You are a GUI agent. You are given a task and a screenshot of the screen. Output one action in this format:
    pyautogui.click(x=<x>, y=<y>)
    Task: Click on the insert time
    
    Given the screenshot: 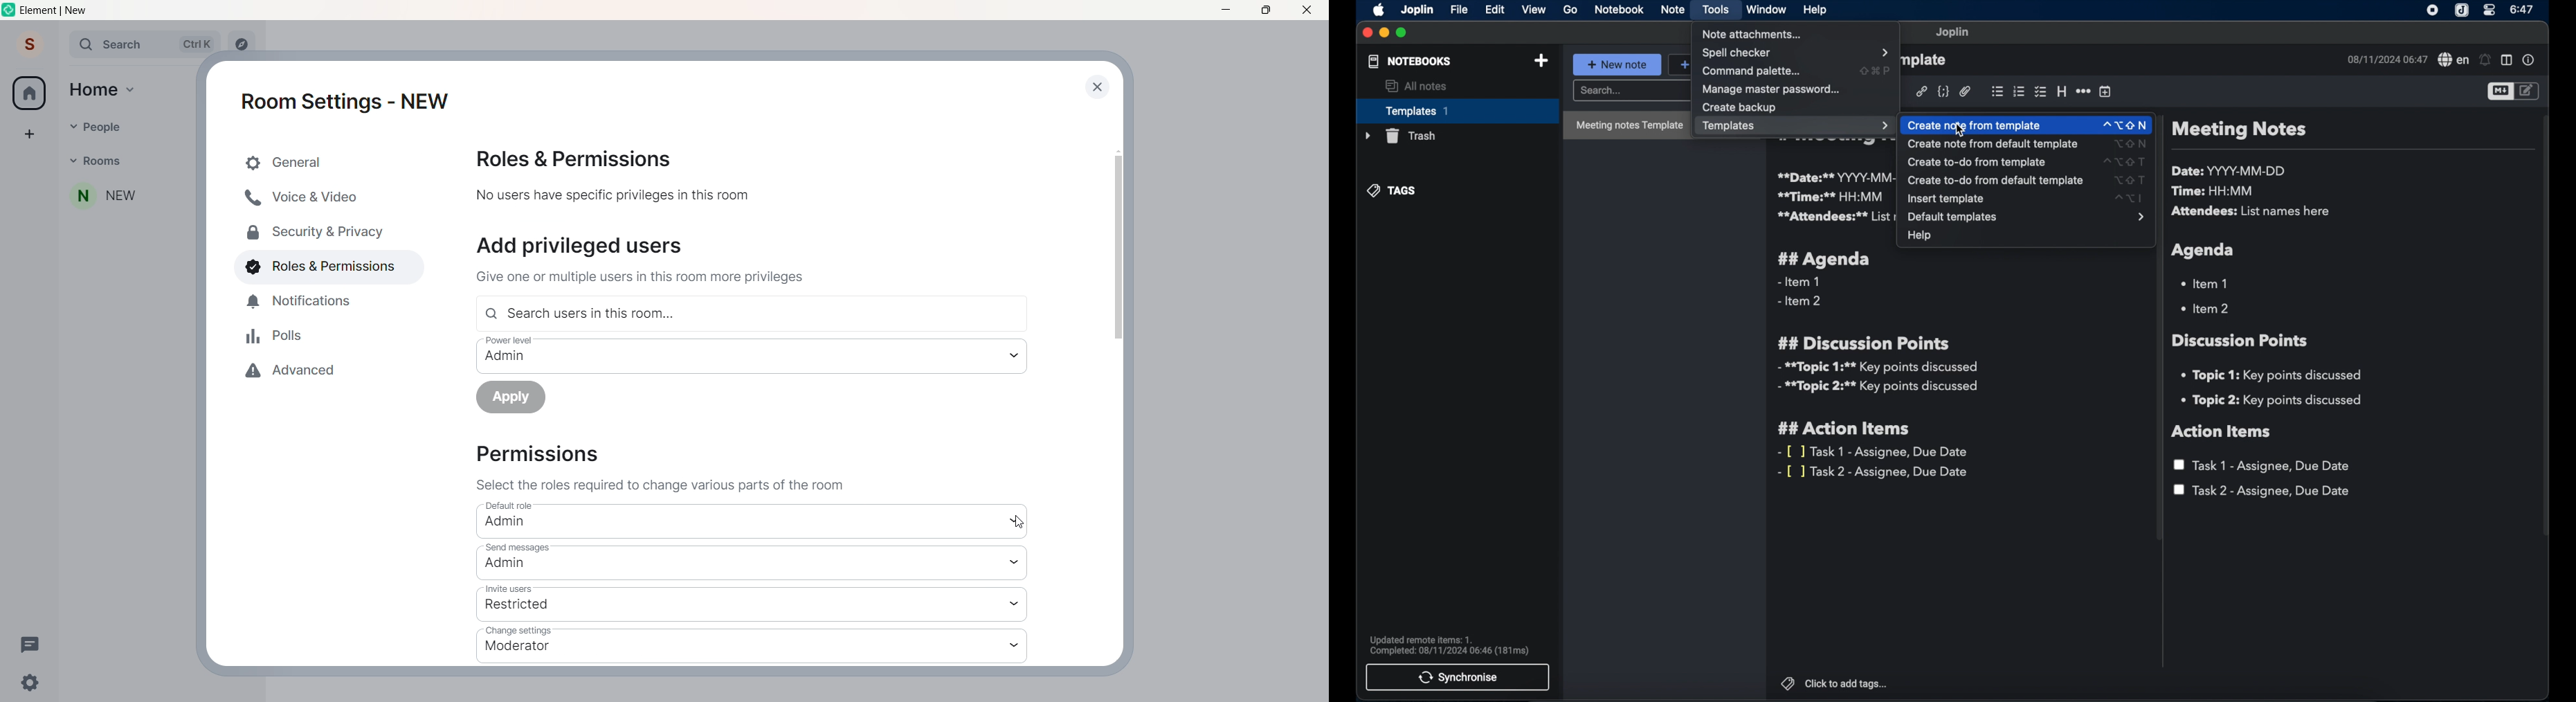 What is the action you would take?
    pyautogui.click(x=2105, y=92)
    